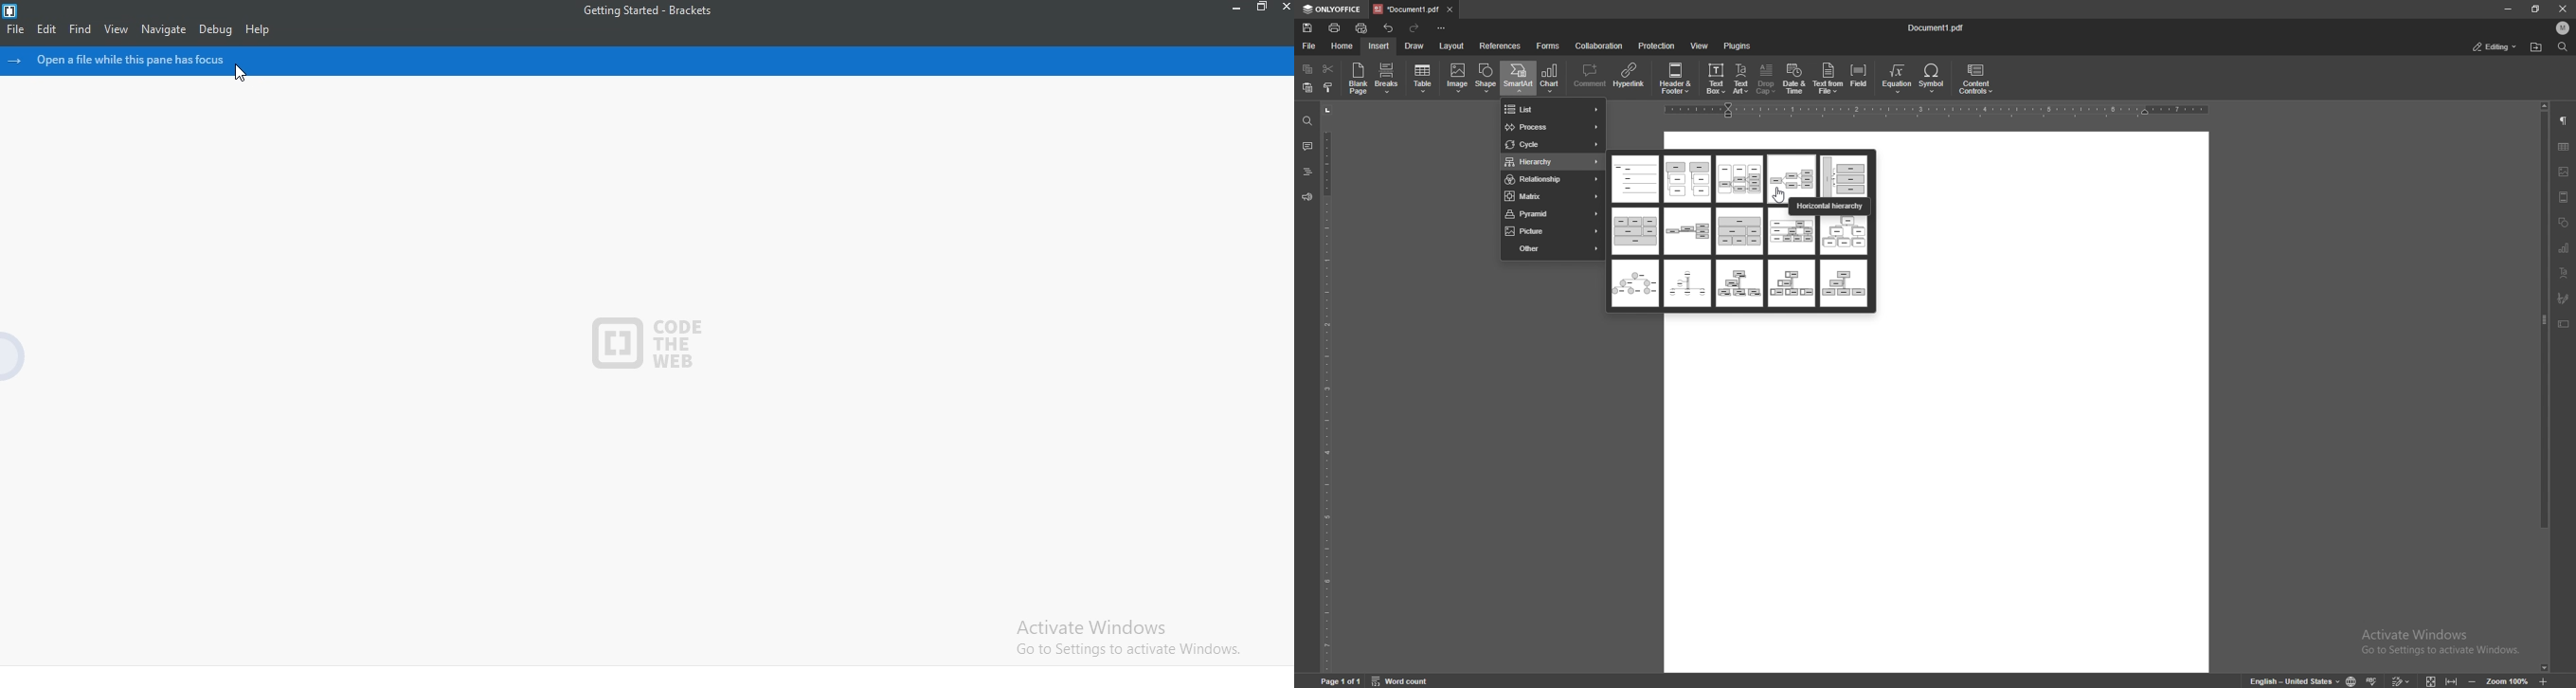 Image resolution: width=2576 pixels, height=700 pixels. What do you see at coordinates (2293, 680) in the screenshot?
I see `change text language` at bounding box center [2293, 680].